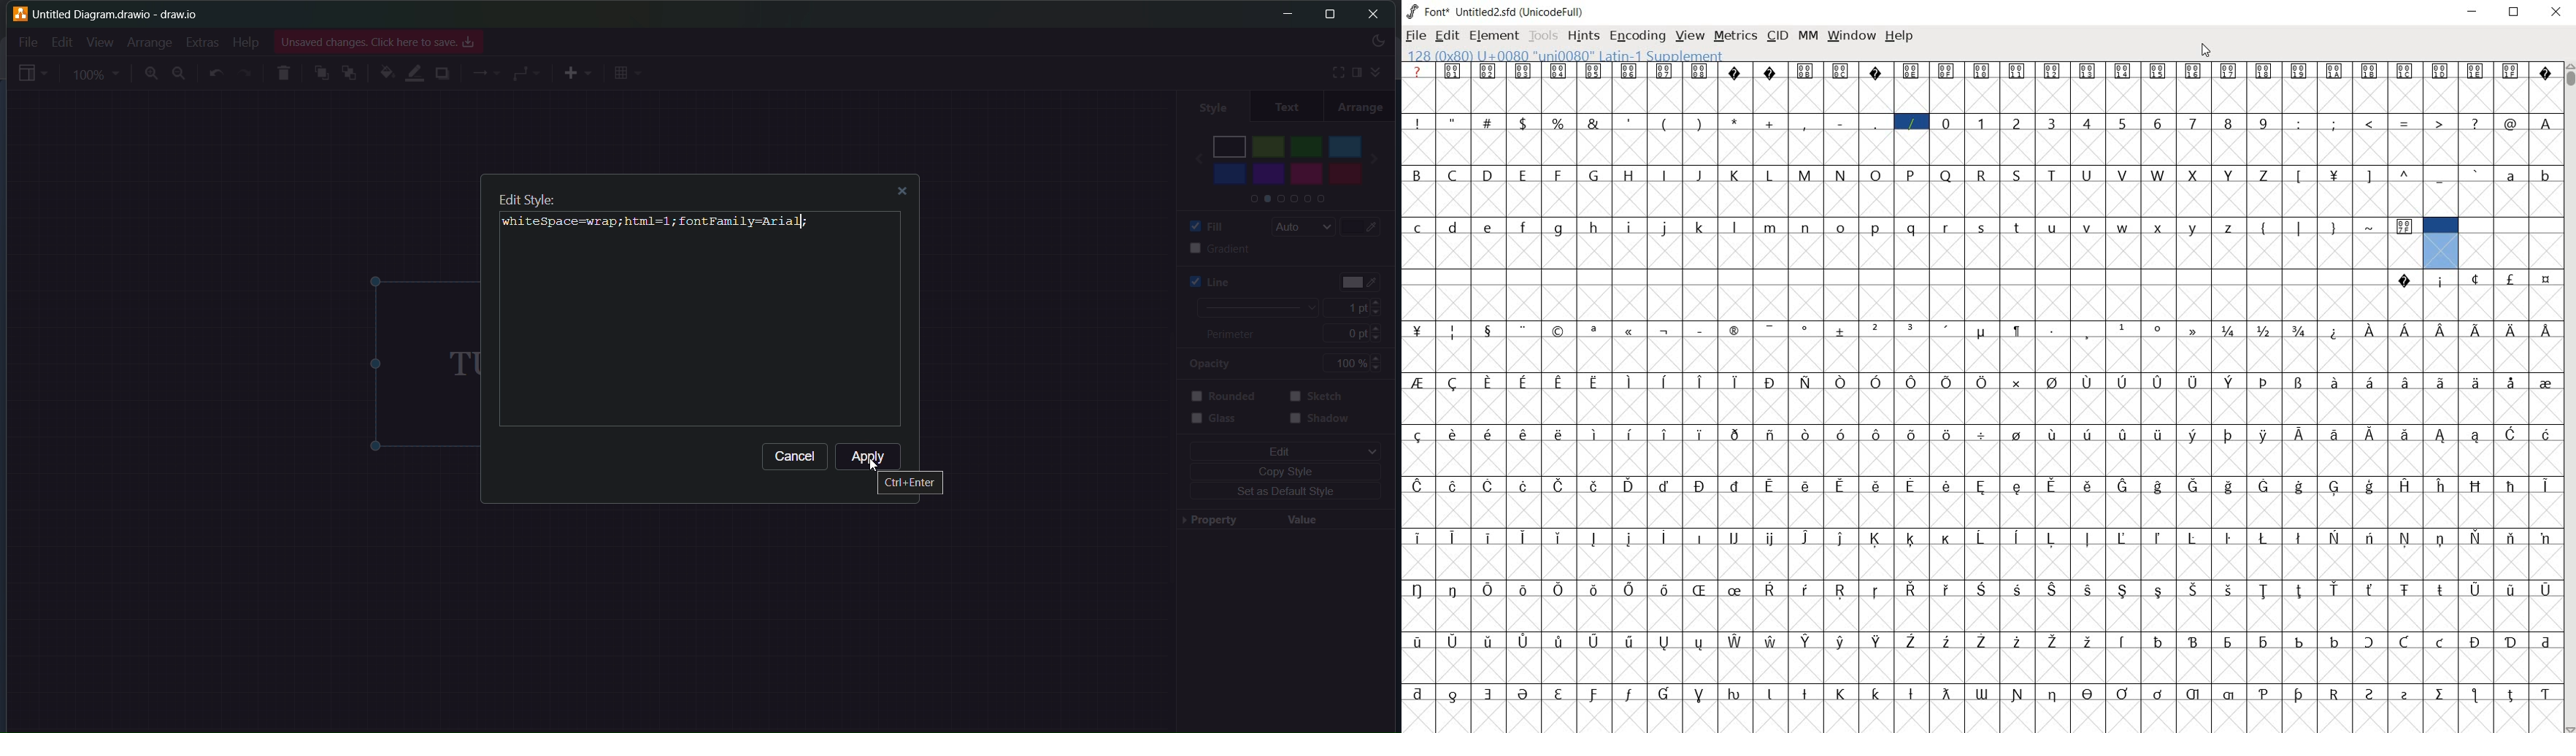  I want to click on Symbol, so click(1737, 589).